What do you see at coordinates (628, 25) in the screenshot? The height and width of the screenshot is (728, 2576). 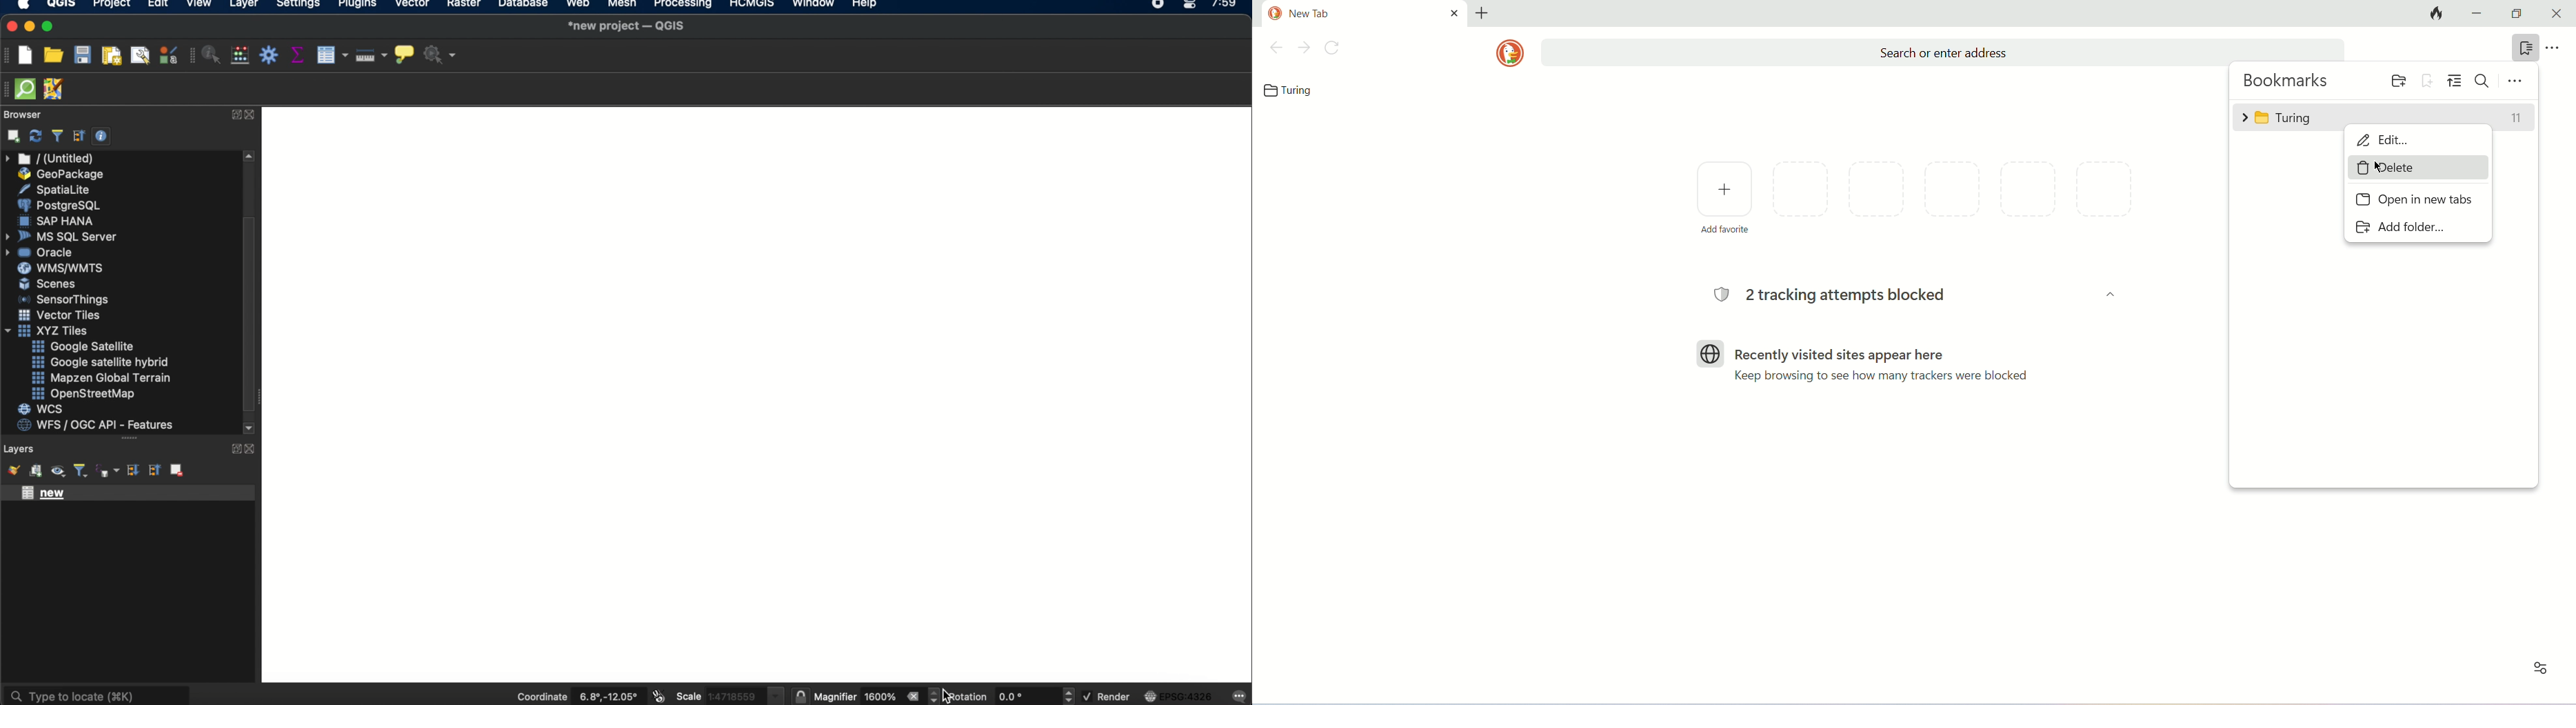 I see `New project - qgis` at bounding box center [628, 25].